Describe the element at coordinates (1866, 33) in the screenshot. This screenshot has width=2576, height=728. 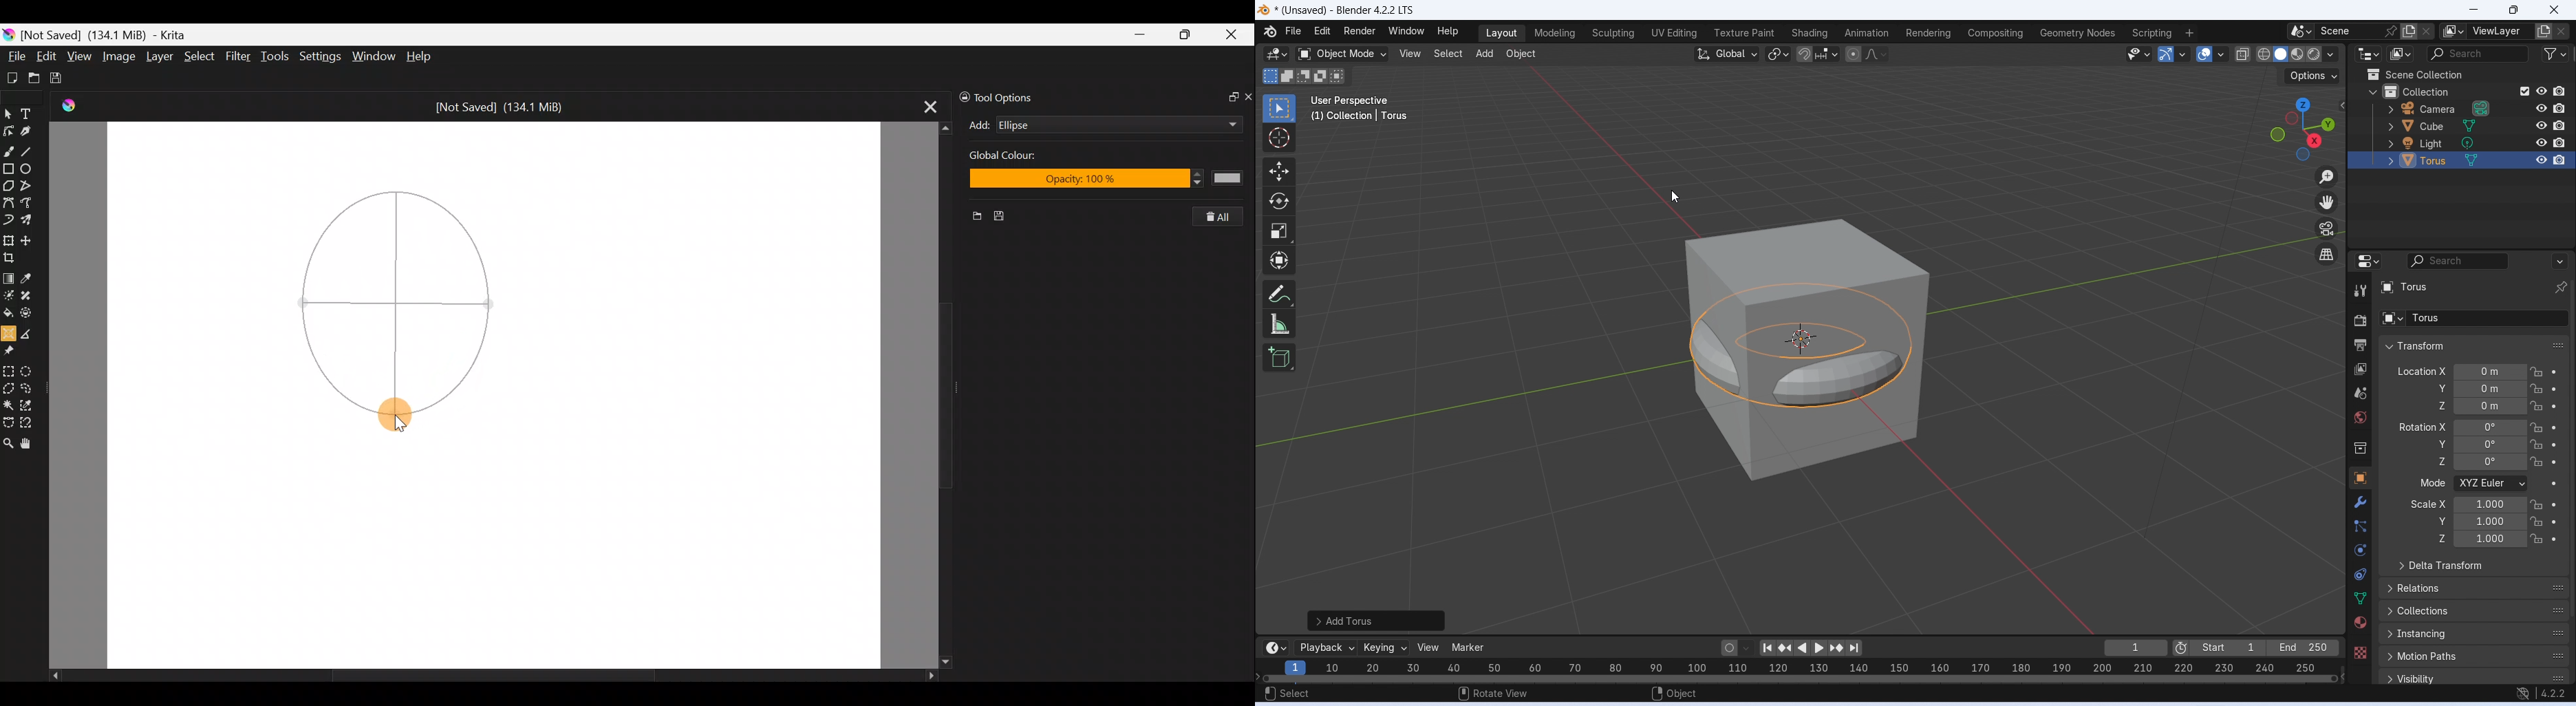
I see `Animation` at that location.